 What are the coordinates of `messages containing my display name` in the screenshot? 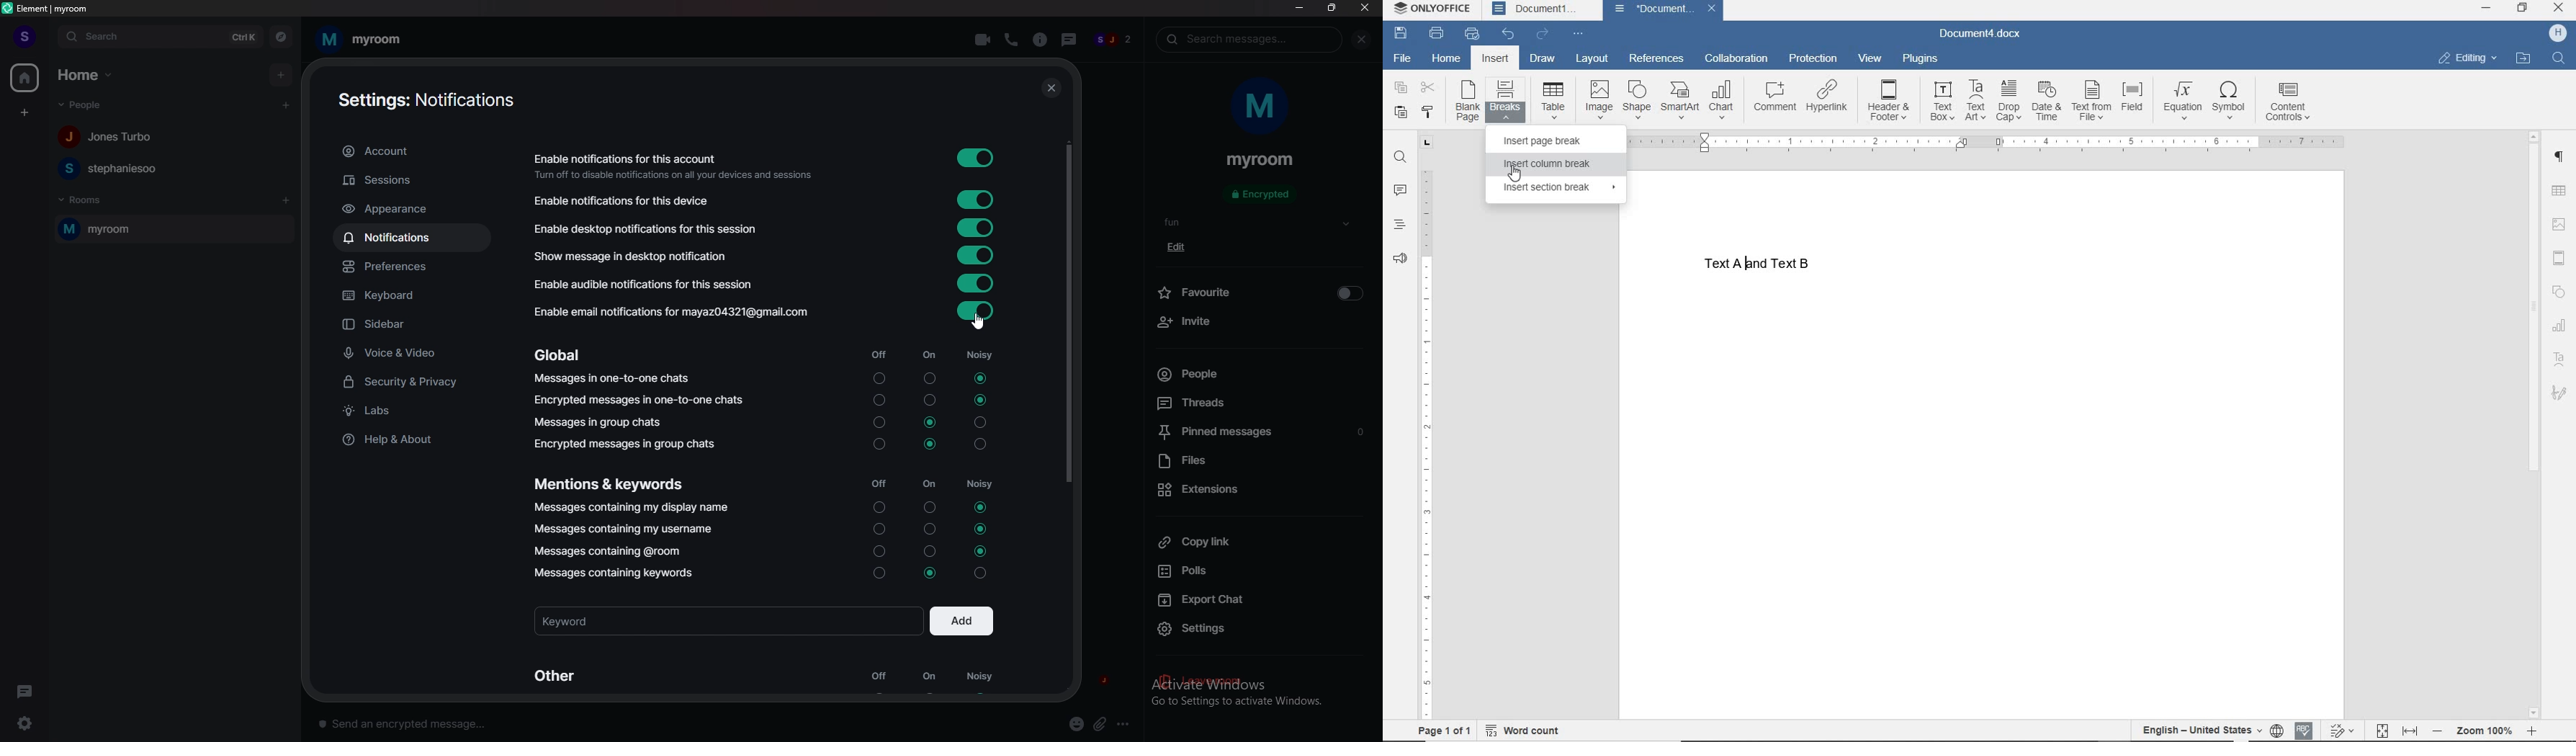 It's located at (630, 508).